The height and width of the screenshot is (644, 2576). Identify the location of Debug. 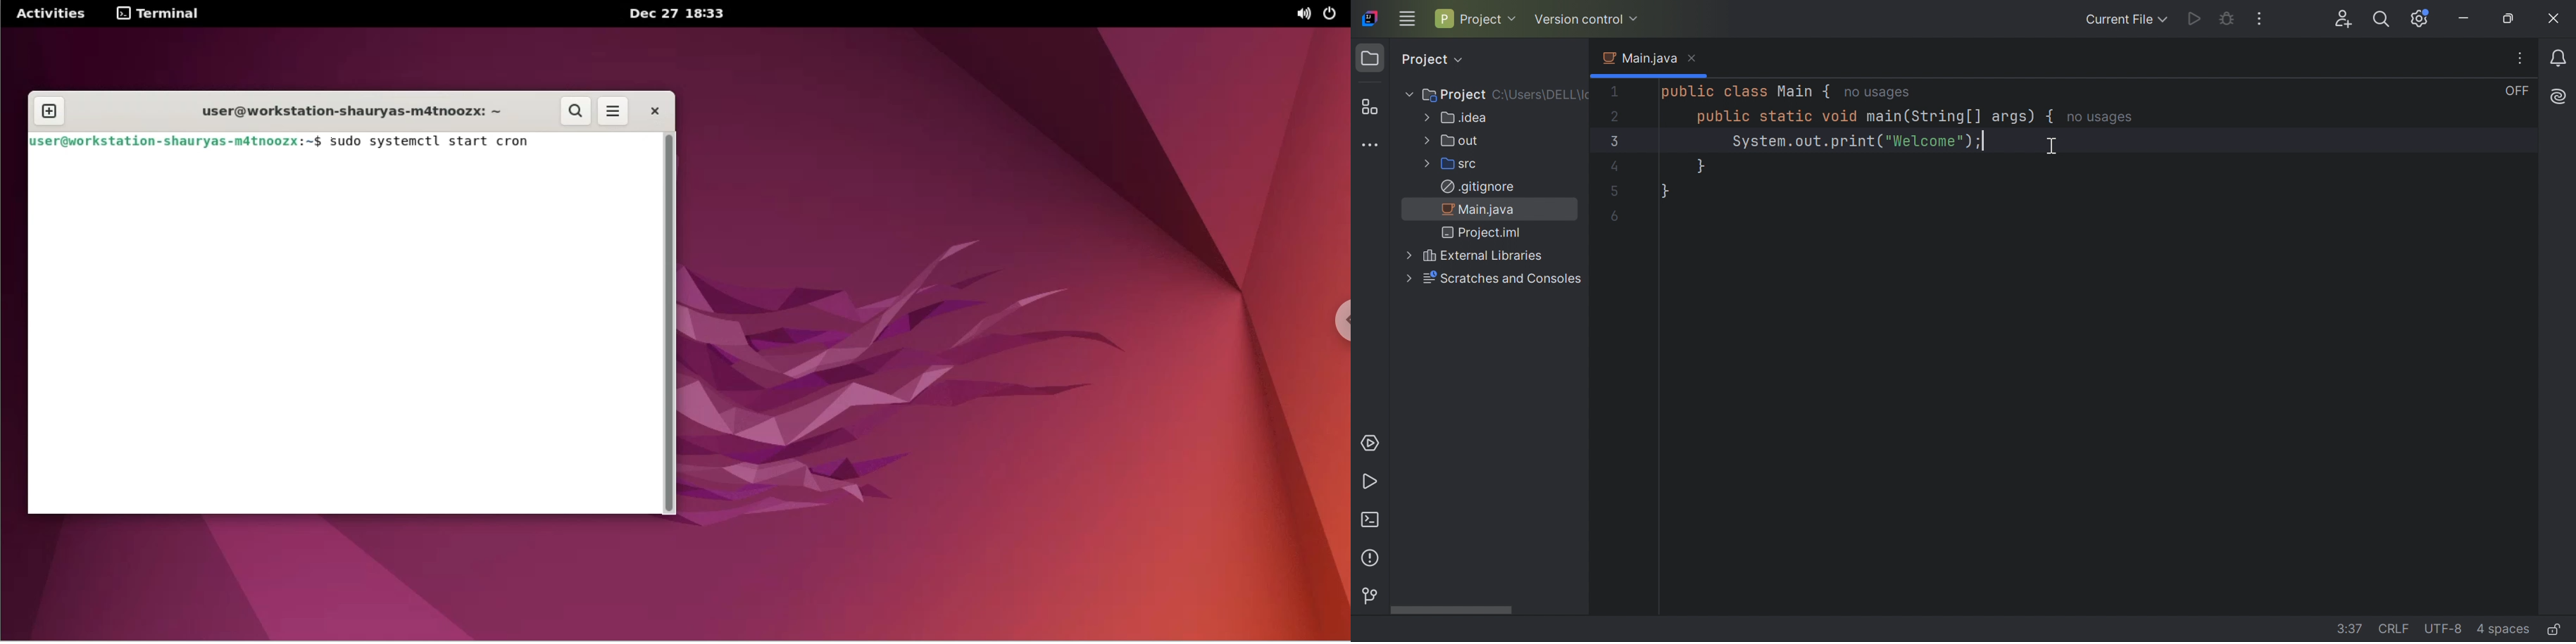
(2230, 20).